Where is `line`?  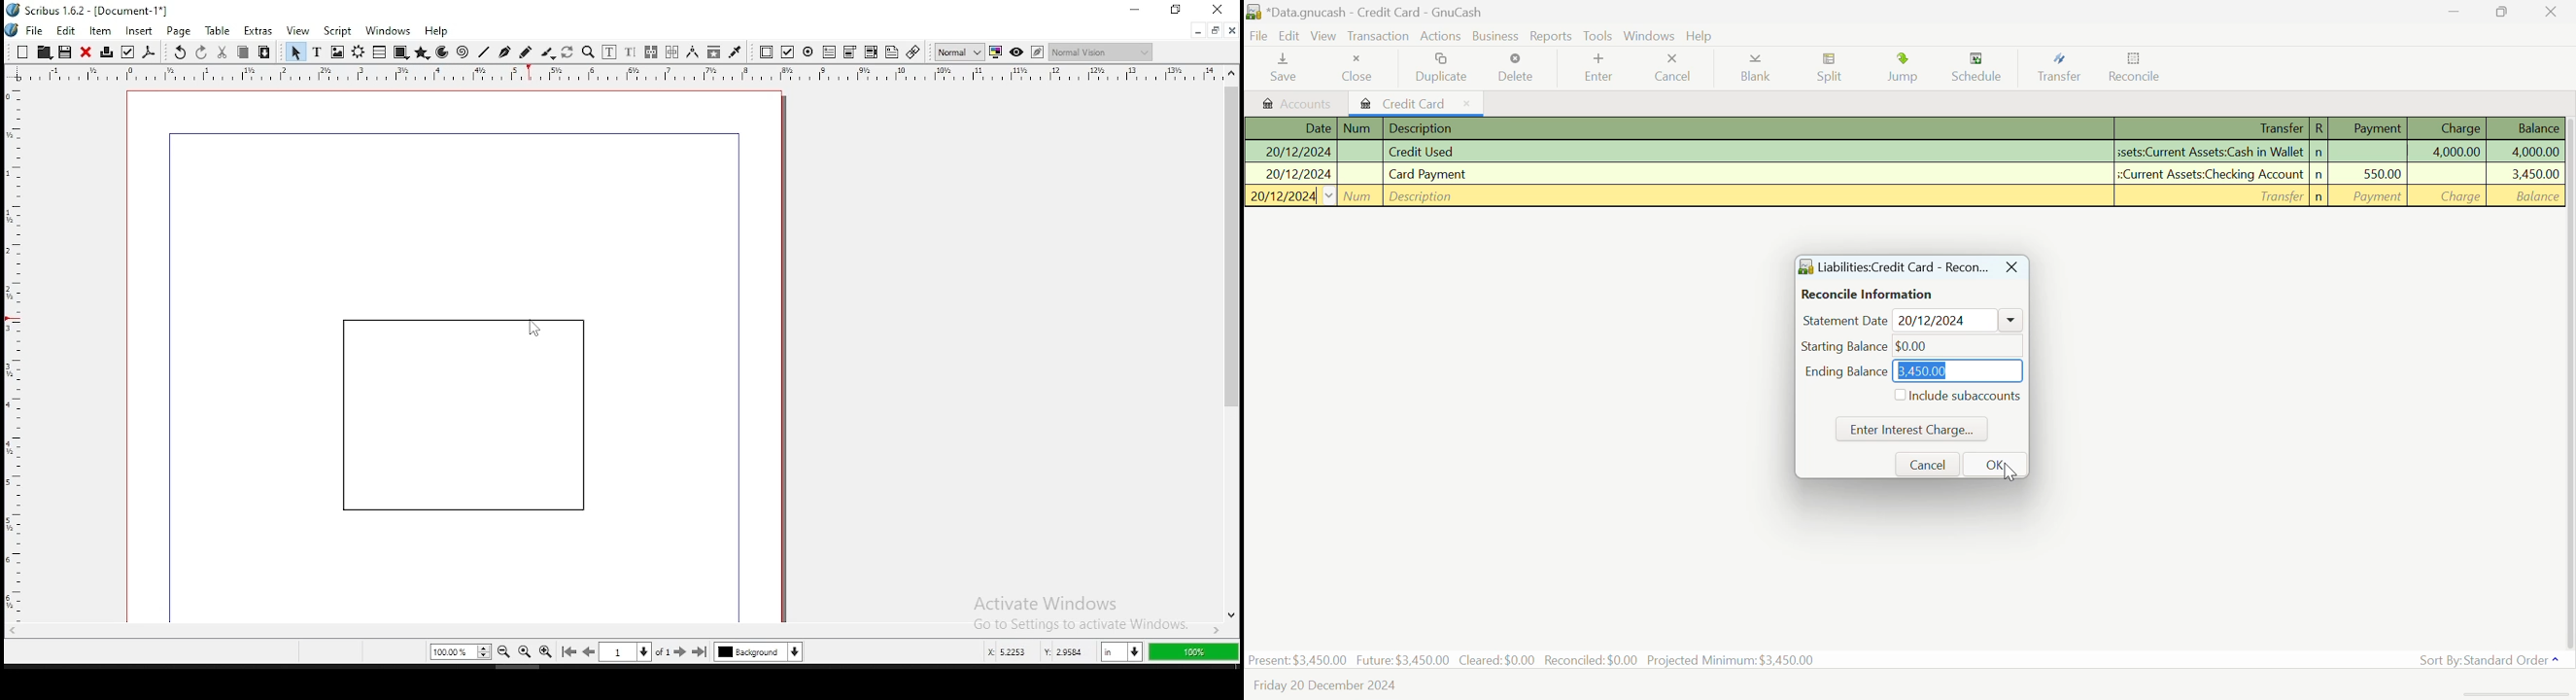
line is located at coordinates (484, 52).